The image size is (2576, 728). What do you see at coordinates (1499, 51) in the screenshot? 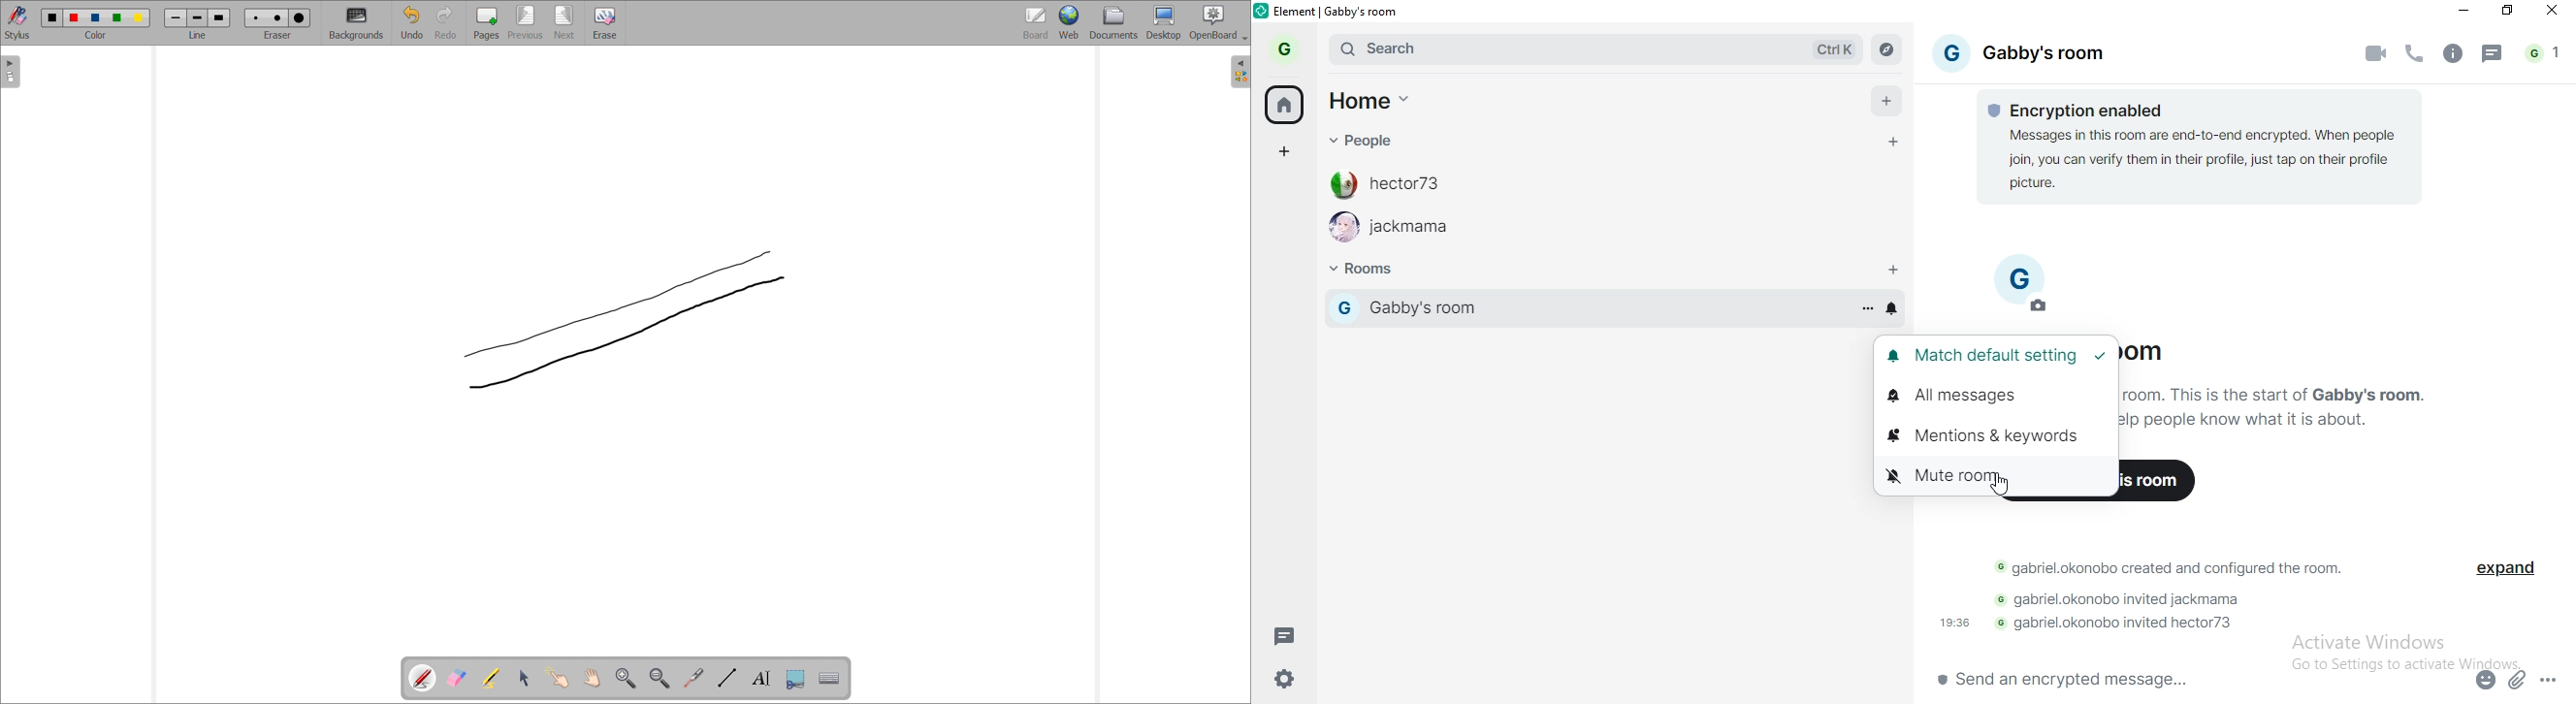
I see `search bar` at bounding box center [1499, 51].